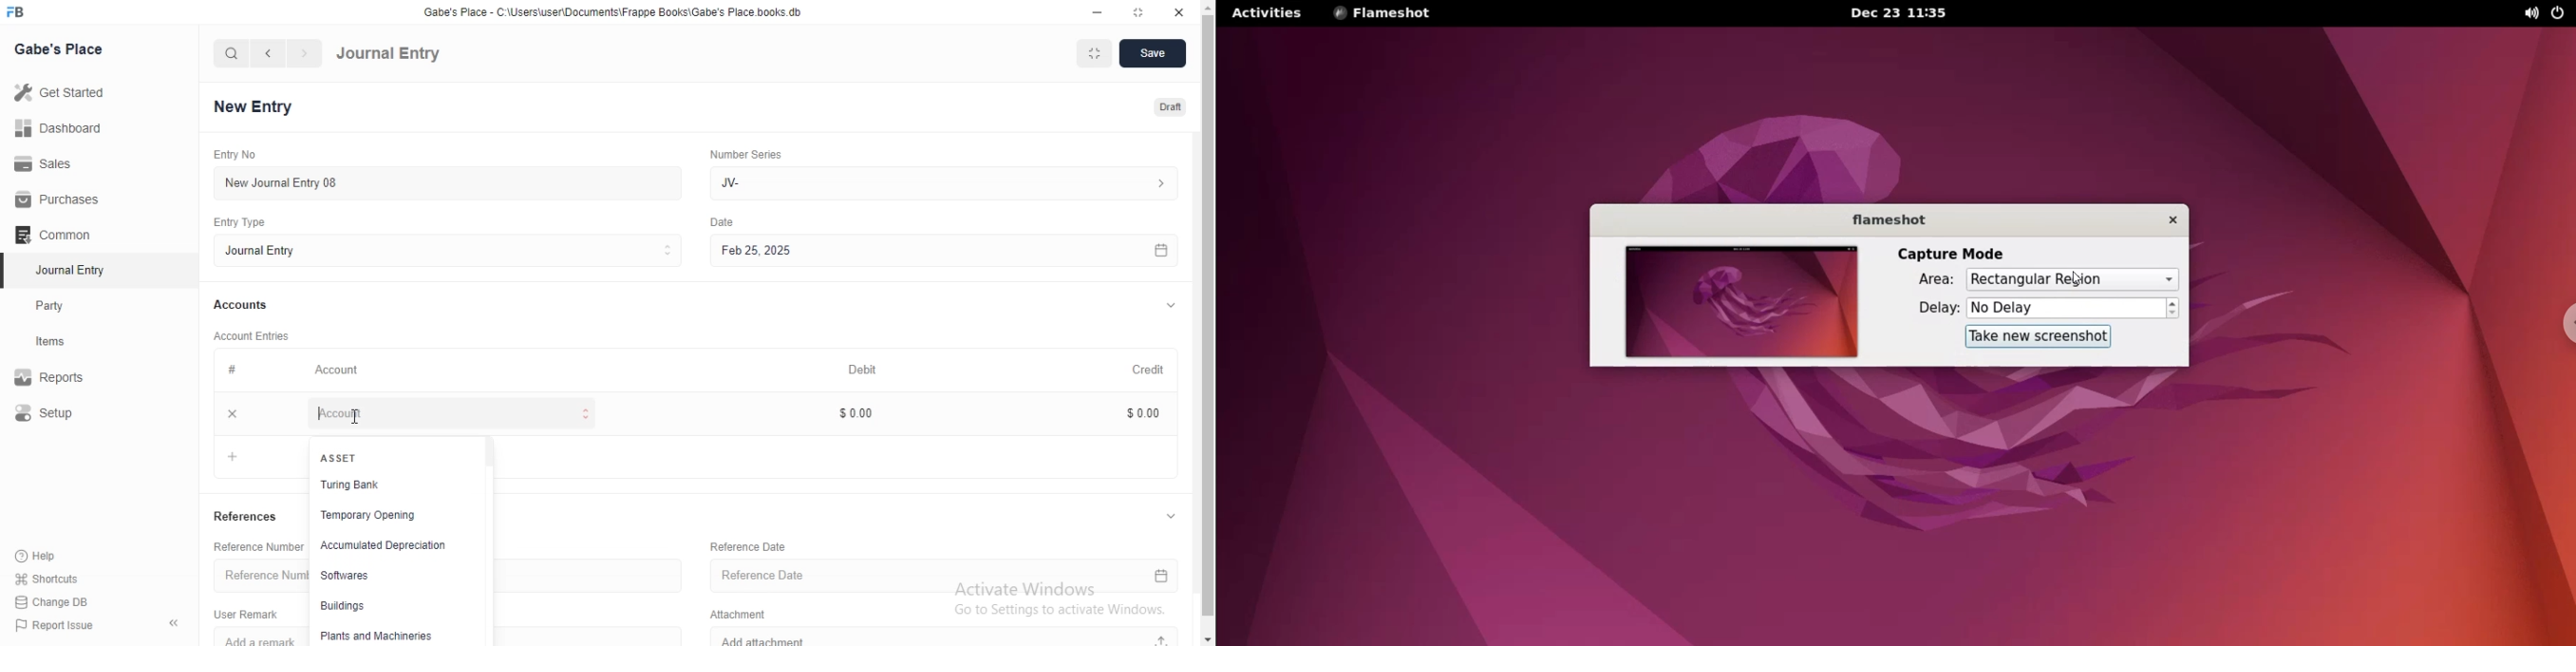 This screenshot has width=2576, height=672. Describe the element at coordinates (256, 545) in the screenshot. I see `Reference Number` at that location.